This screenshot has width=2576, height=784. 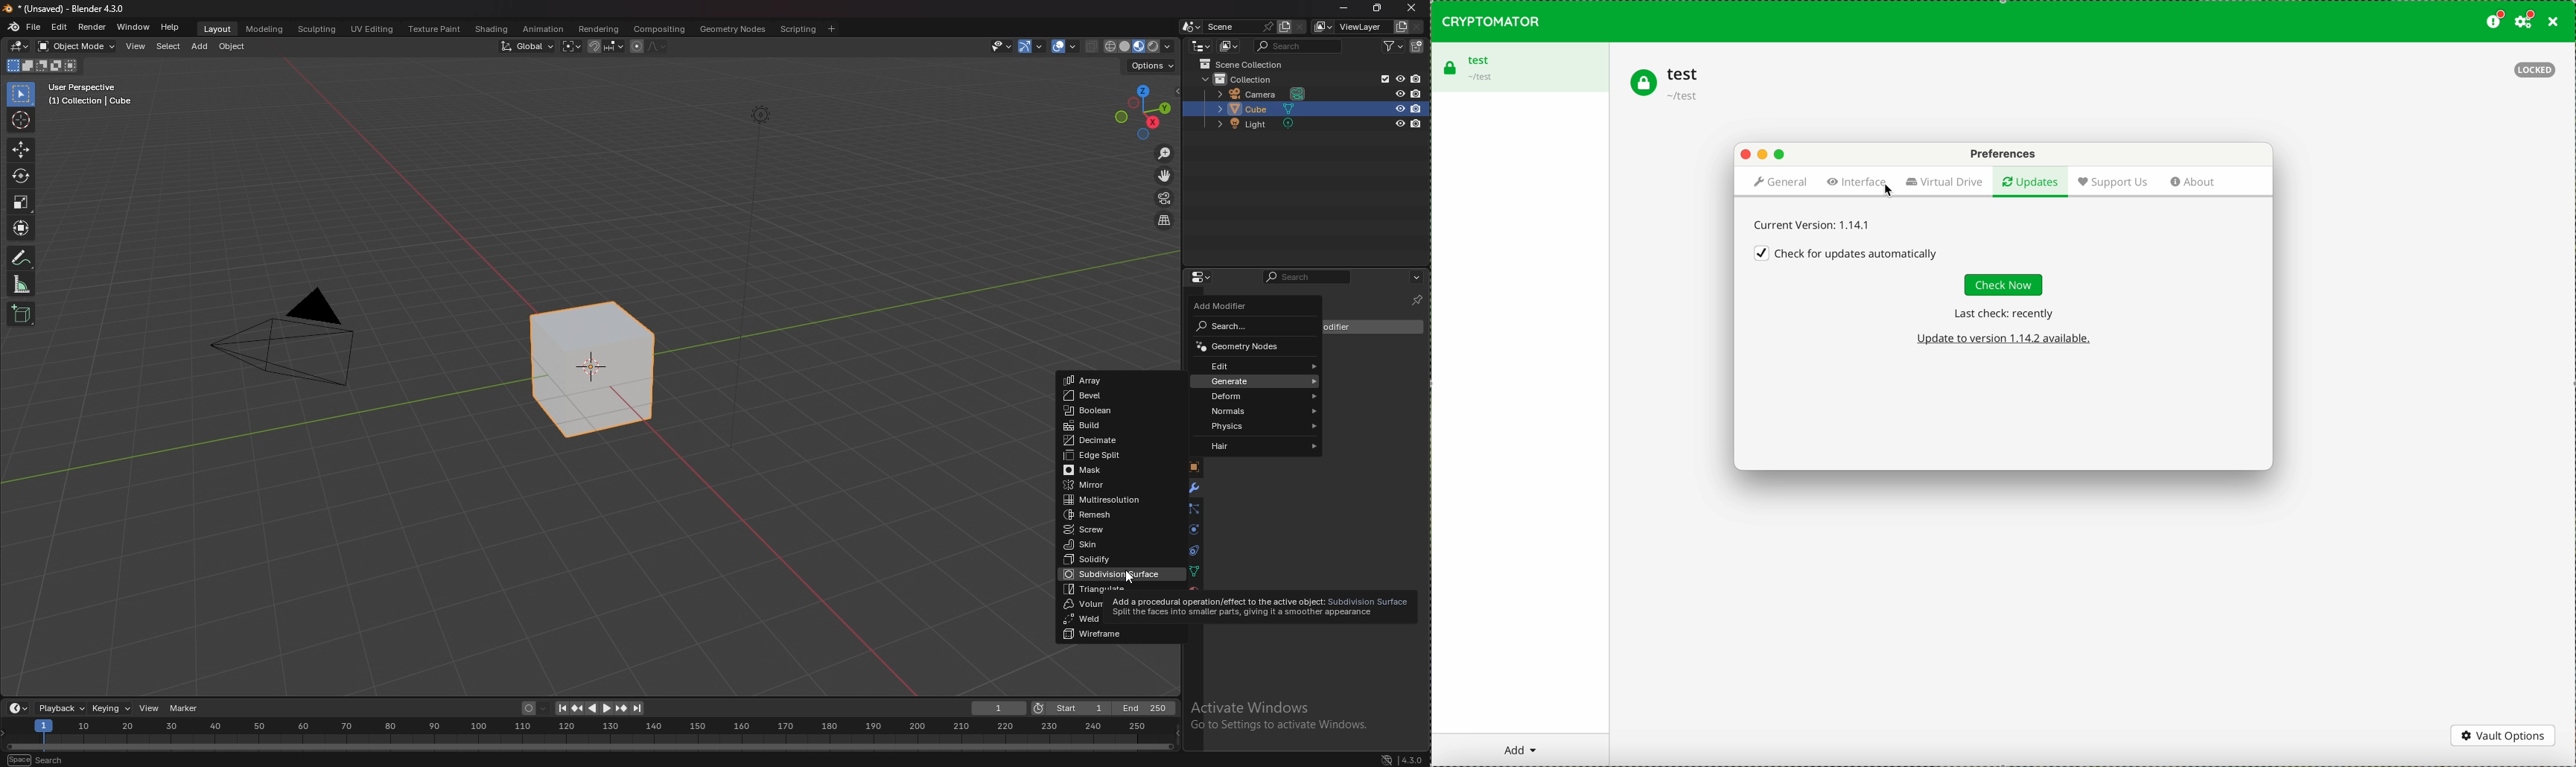 I want to click on layout, so click(x=218, y=28).